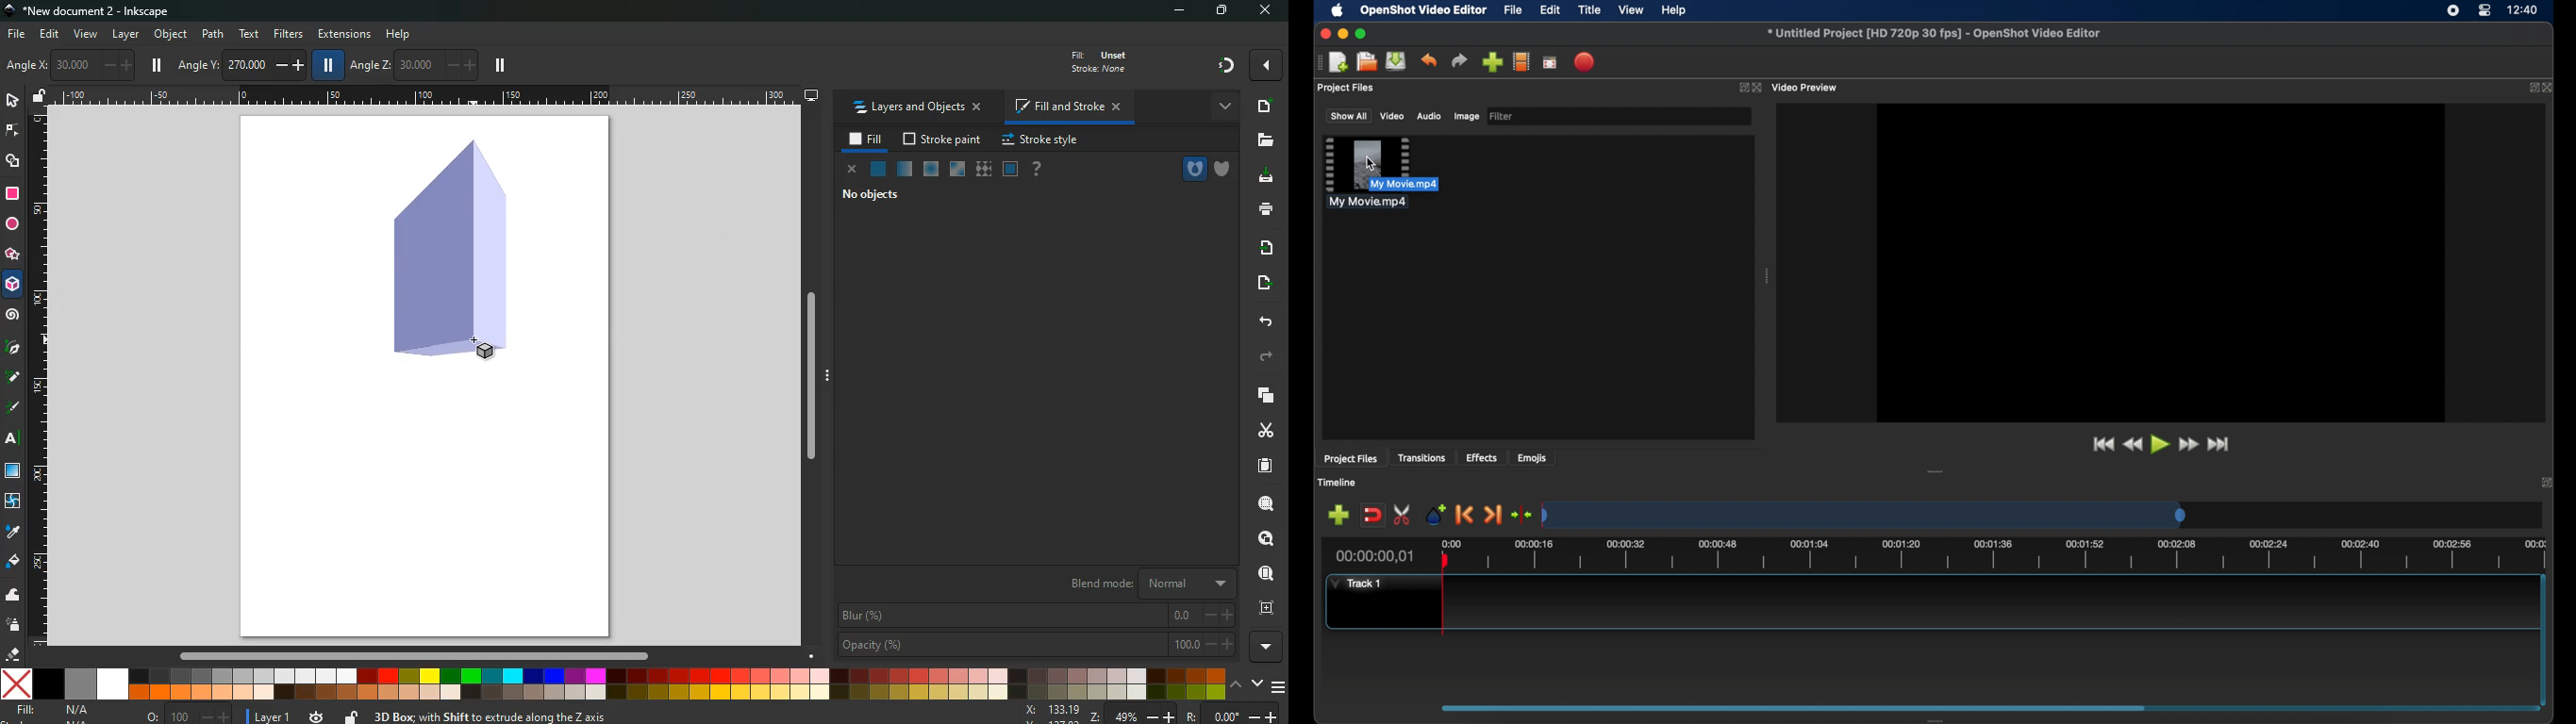 This screenshot has height=728, width=2576. What do you see at coordinates (876, 169) in the screenshot?
I see `normal` at bounding box center [876, 169].